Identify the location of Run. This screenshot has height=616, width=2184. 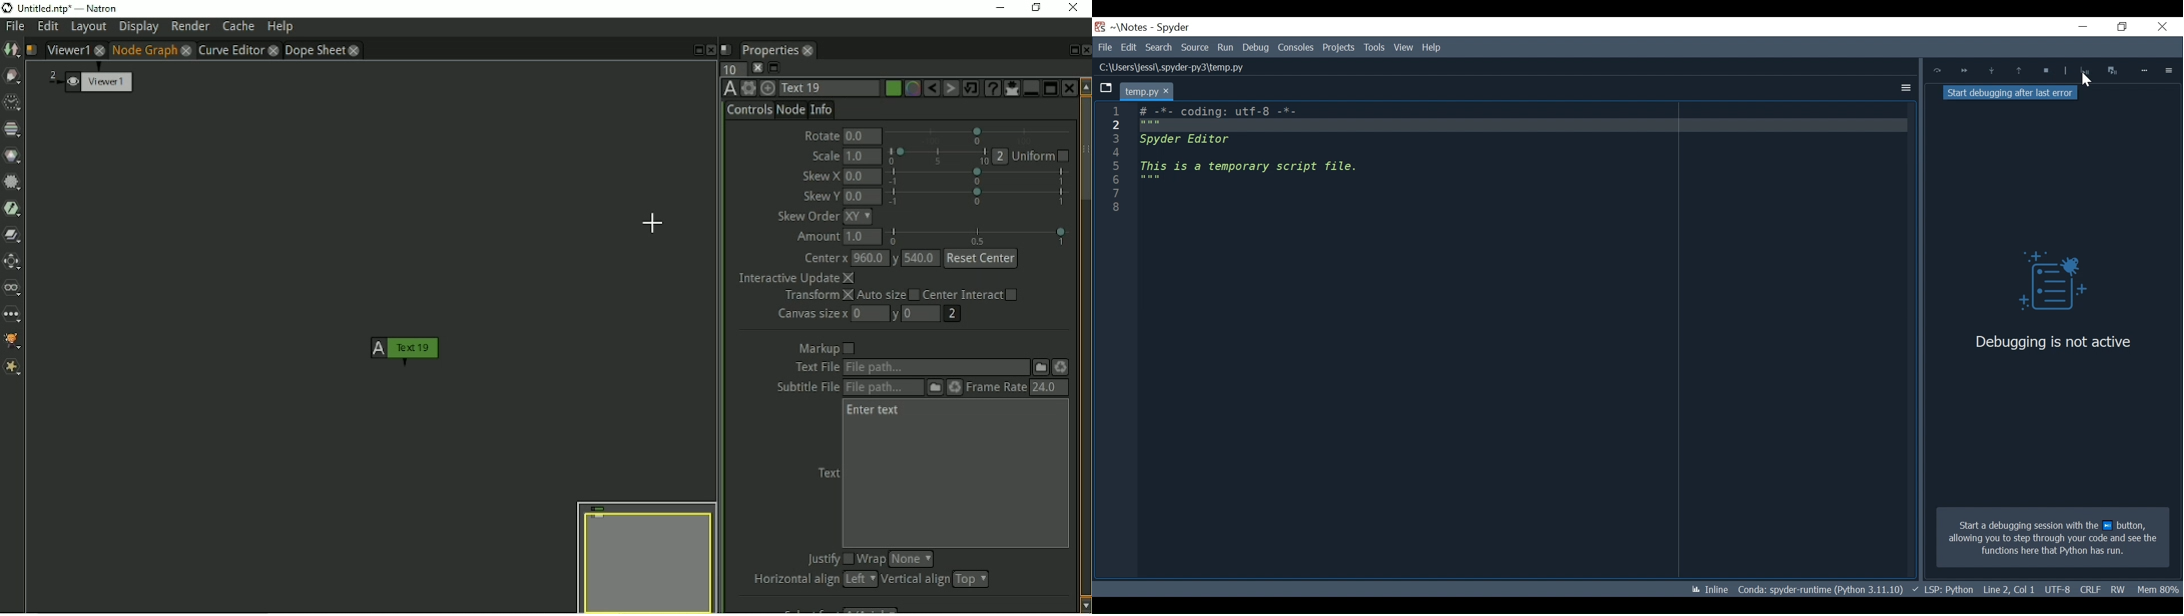
(1226, 47).